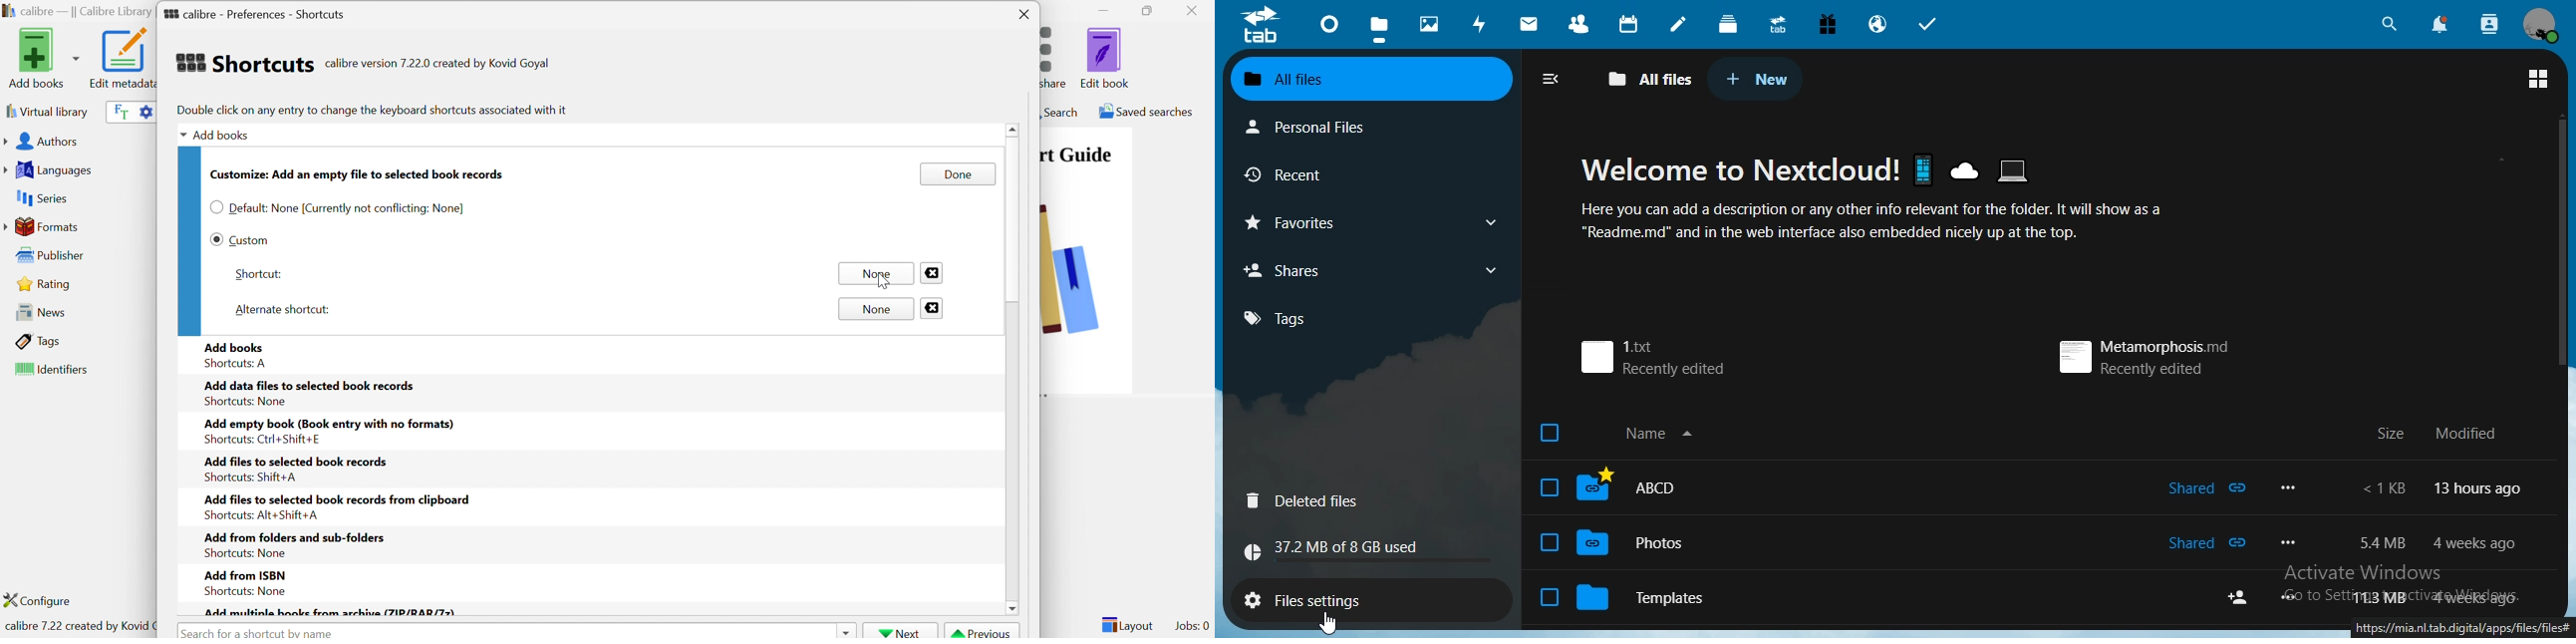 The height and width of the screenshot is (644, 2576). I want to click on text, so click(2472, 542).